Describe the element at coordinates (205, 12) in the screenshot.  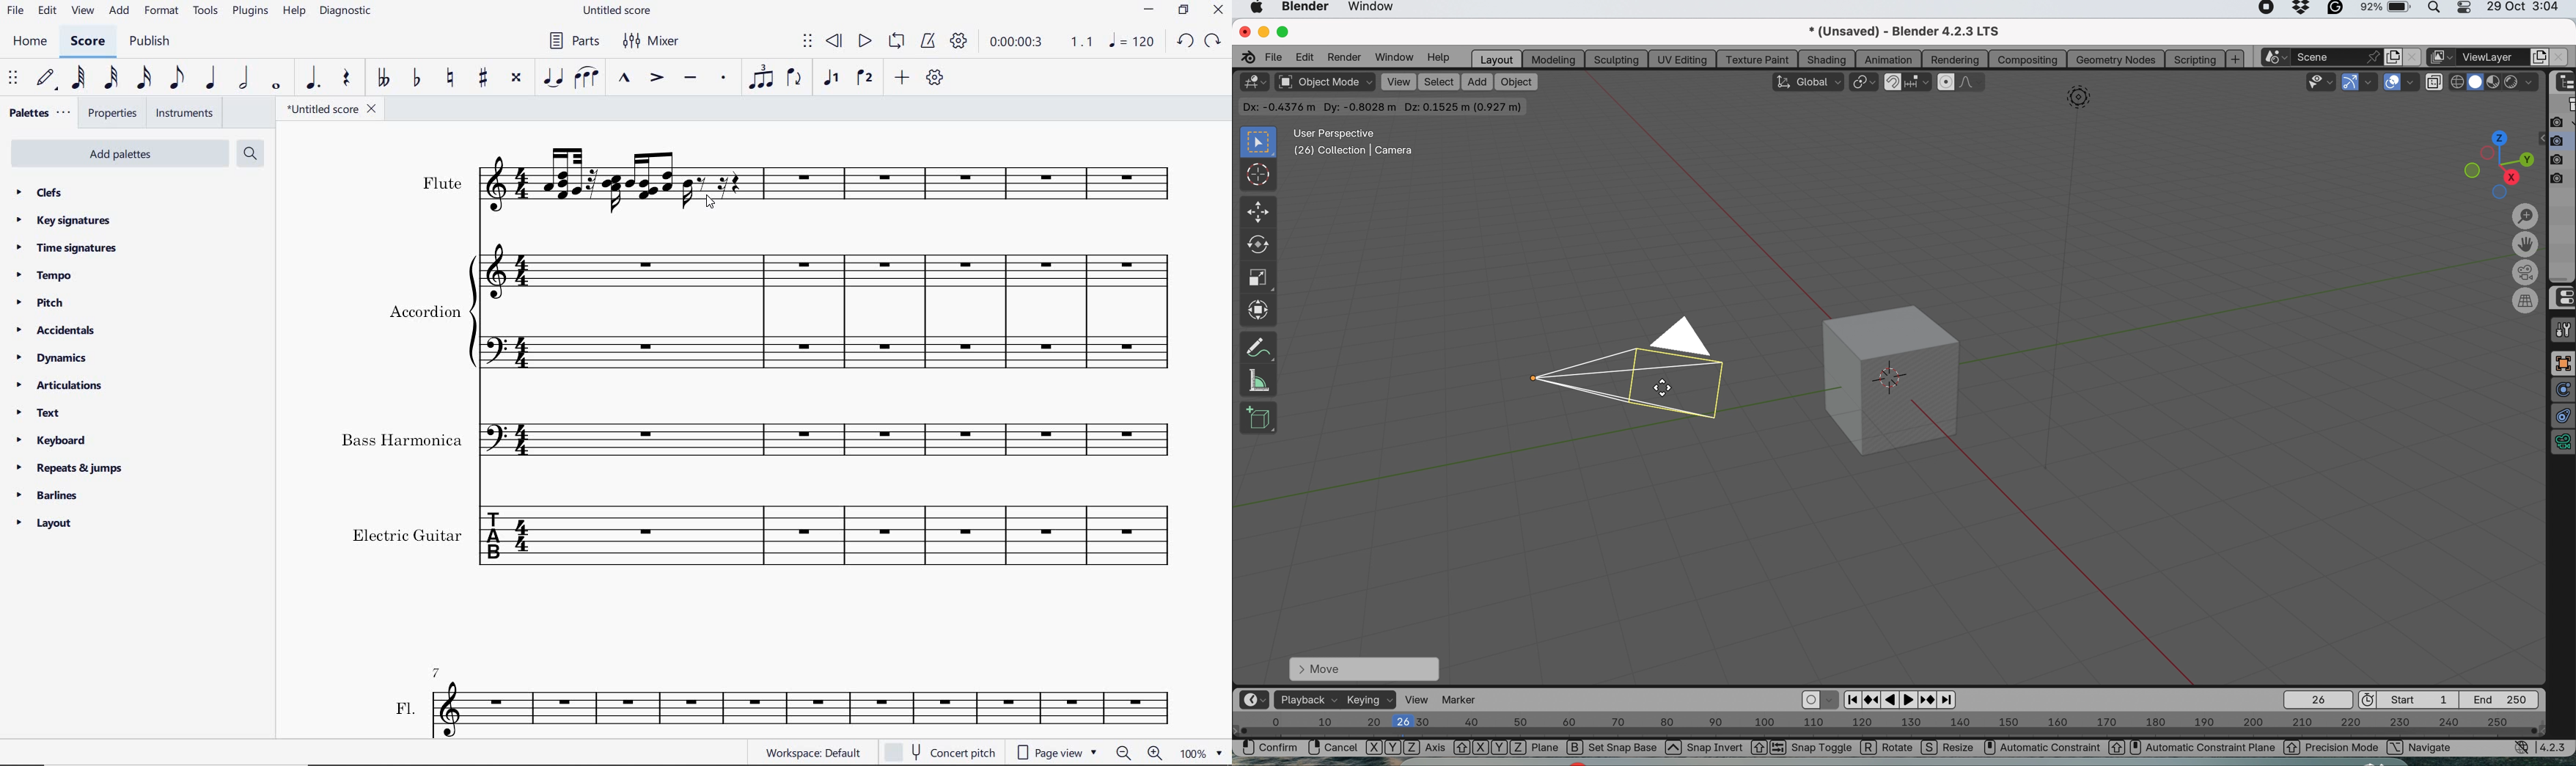
I see `tools` at that location.